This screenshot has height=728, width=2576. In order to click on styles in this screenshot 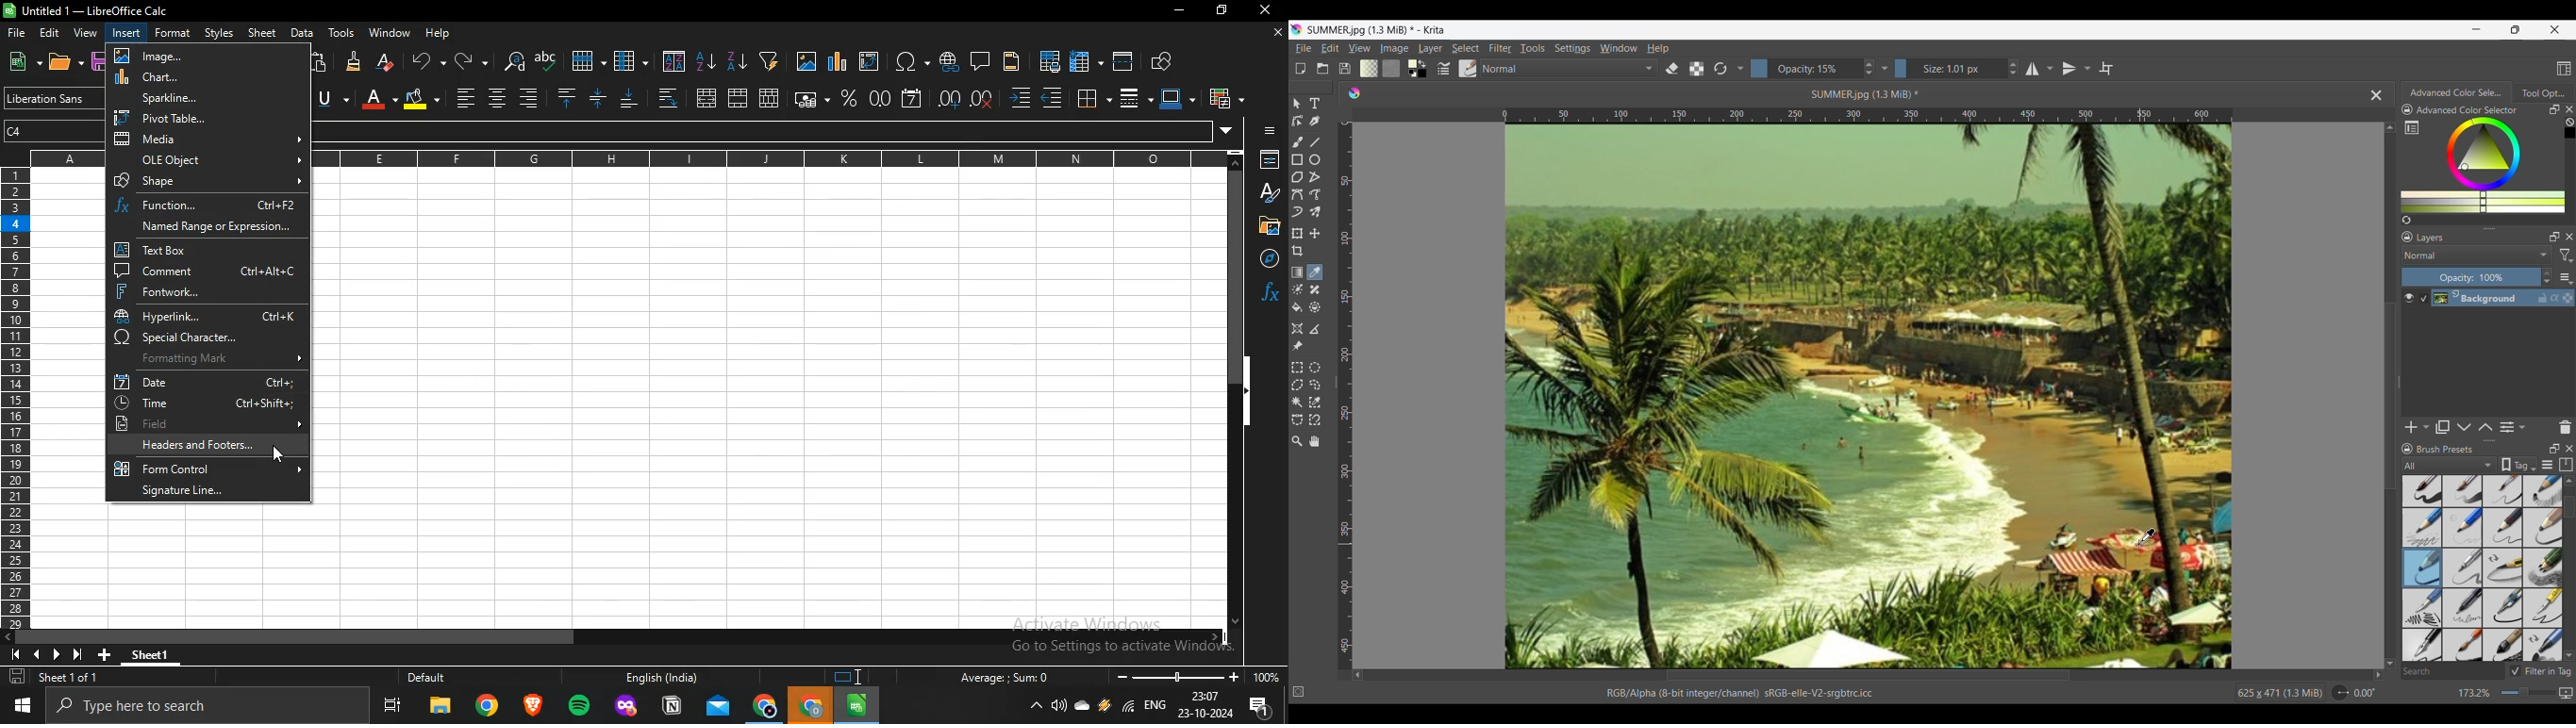, I will do `click(1270, 192)`.